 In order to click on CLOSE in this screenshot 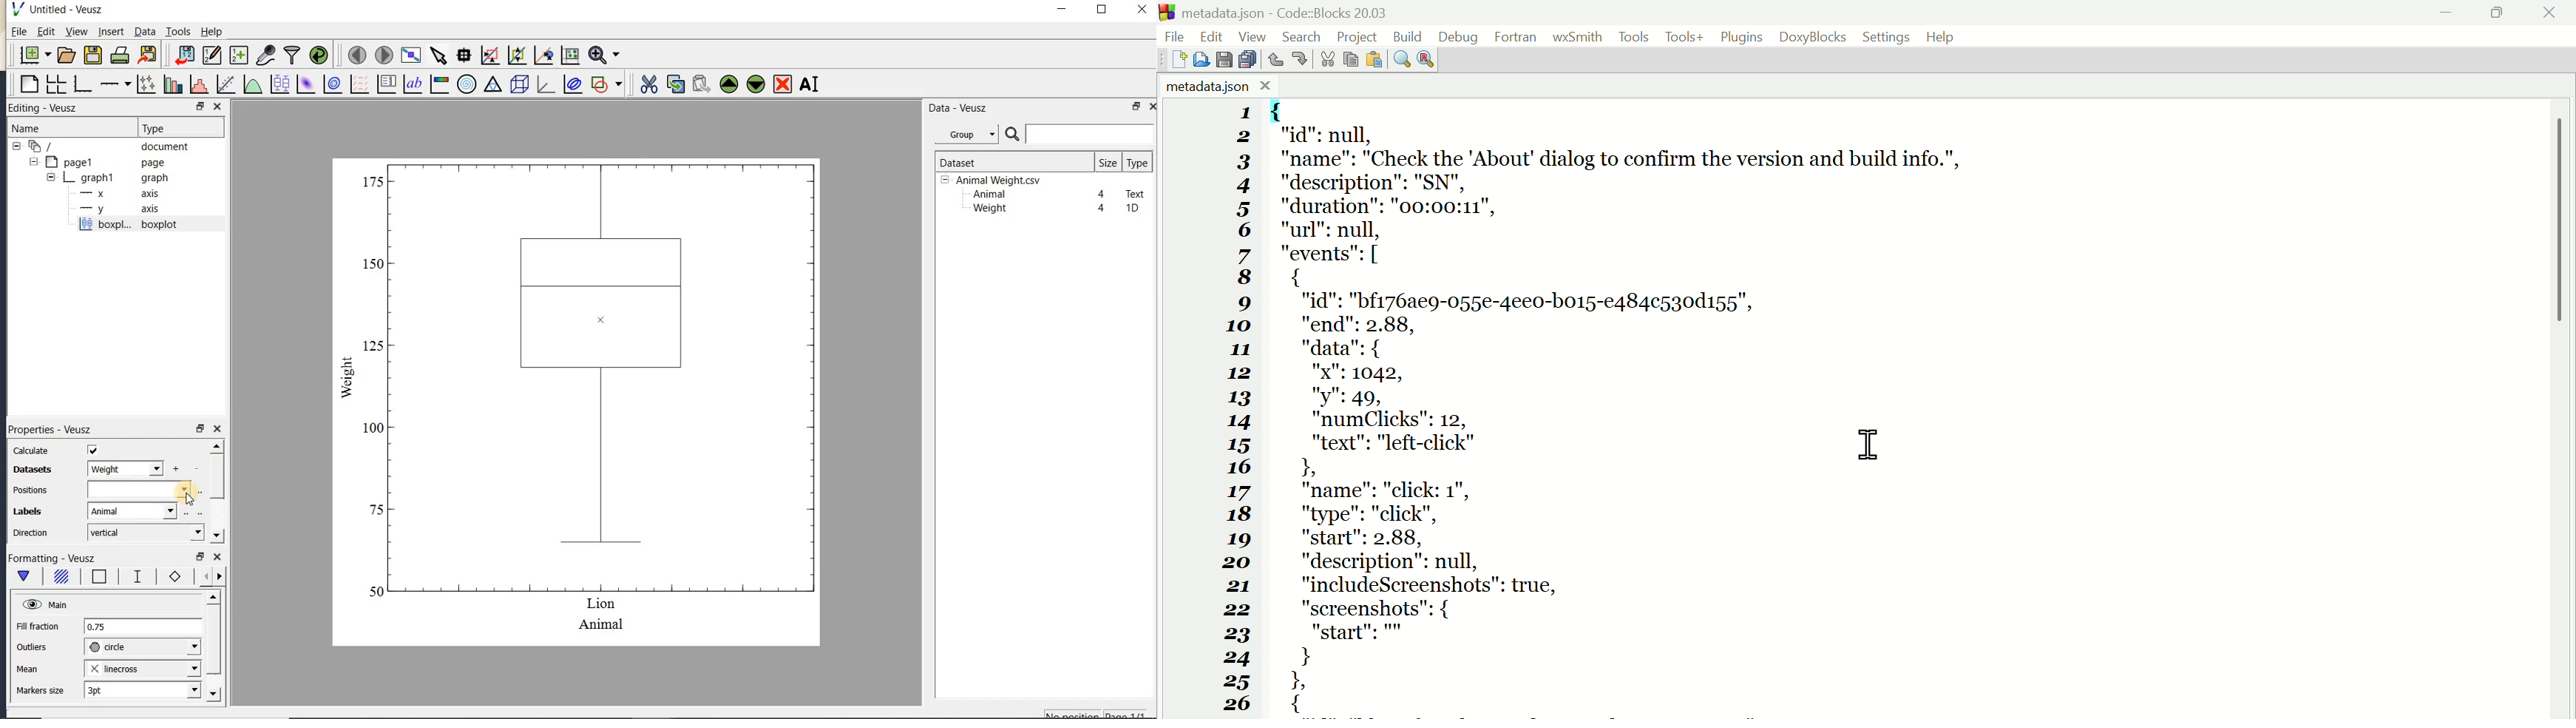, I will do `click(217, 106)`.